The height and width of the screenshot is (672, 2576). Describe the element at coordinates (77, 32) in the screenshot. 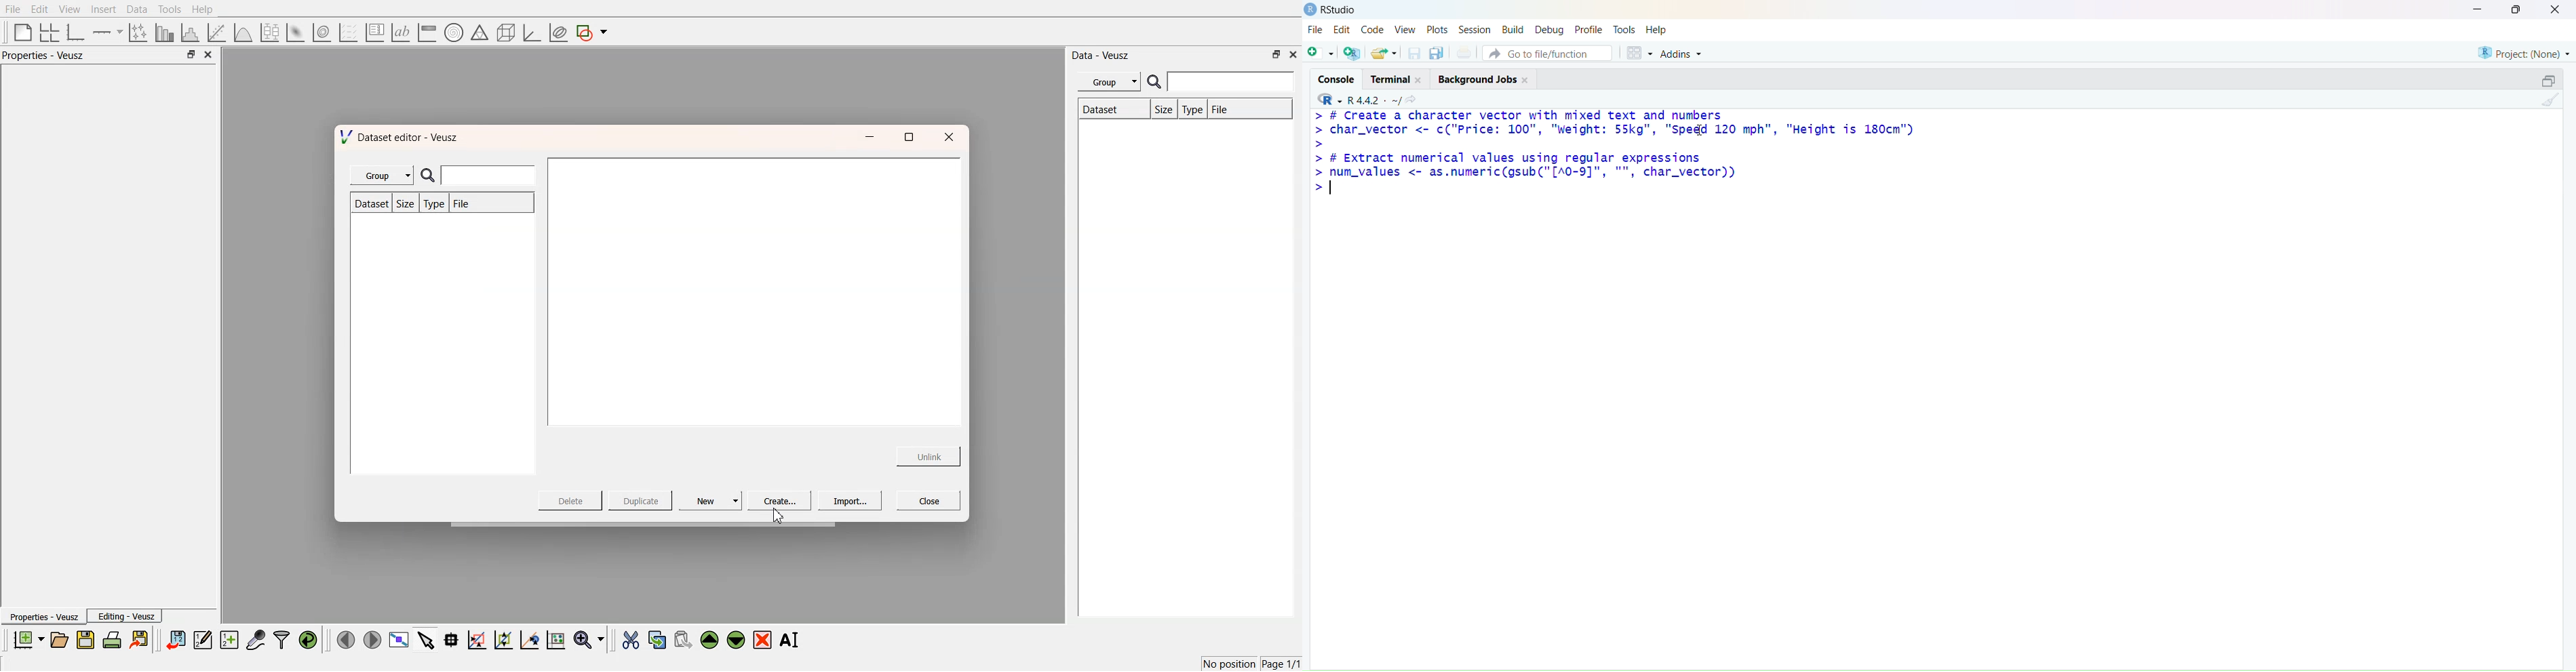

I see `base graphs` at that location.